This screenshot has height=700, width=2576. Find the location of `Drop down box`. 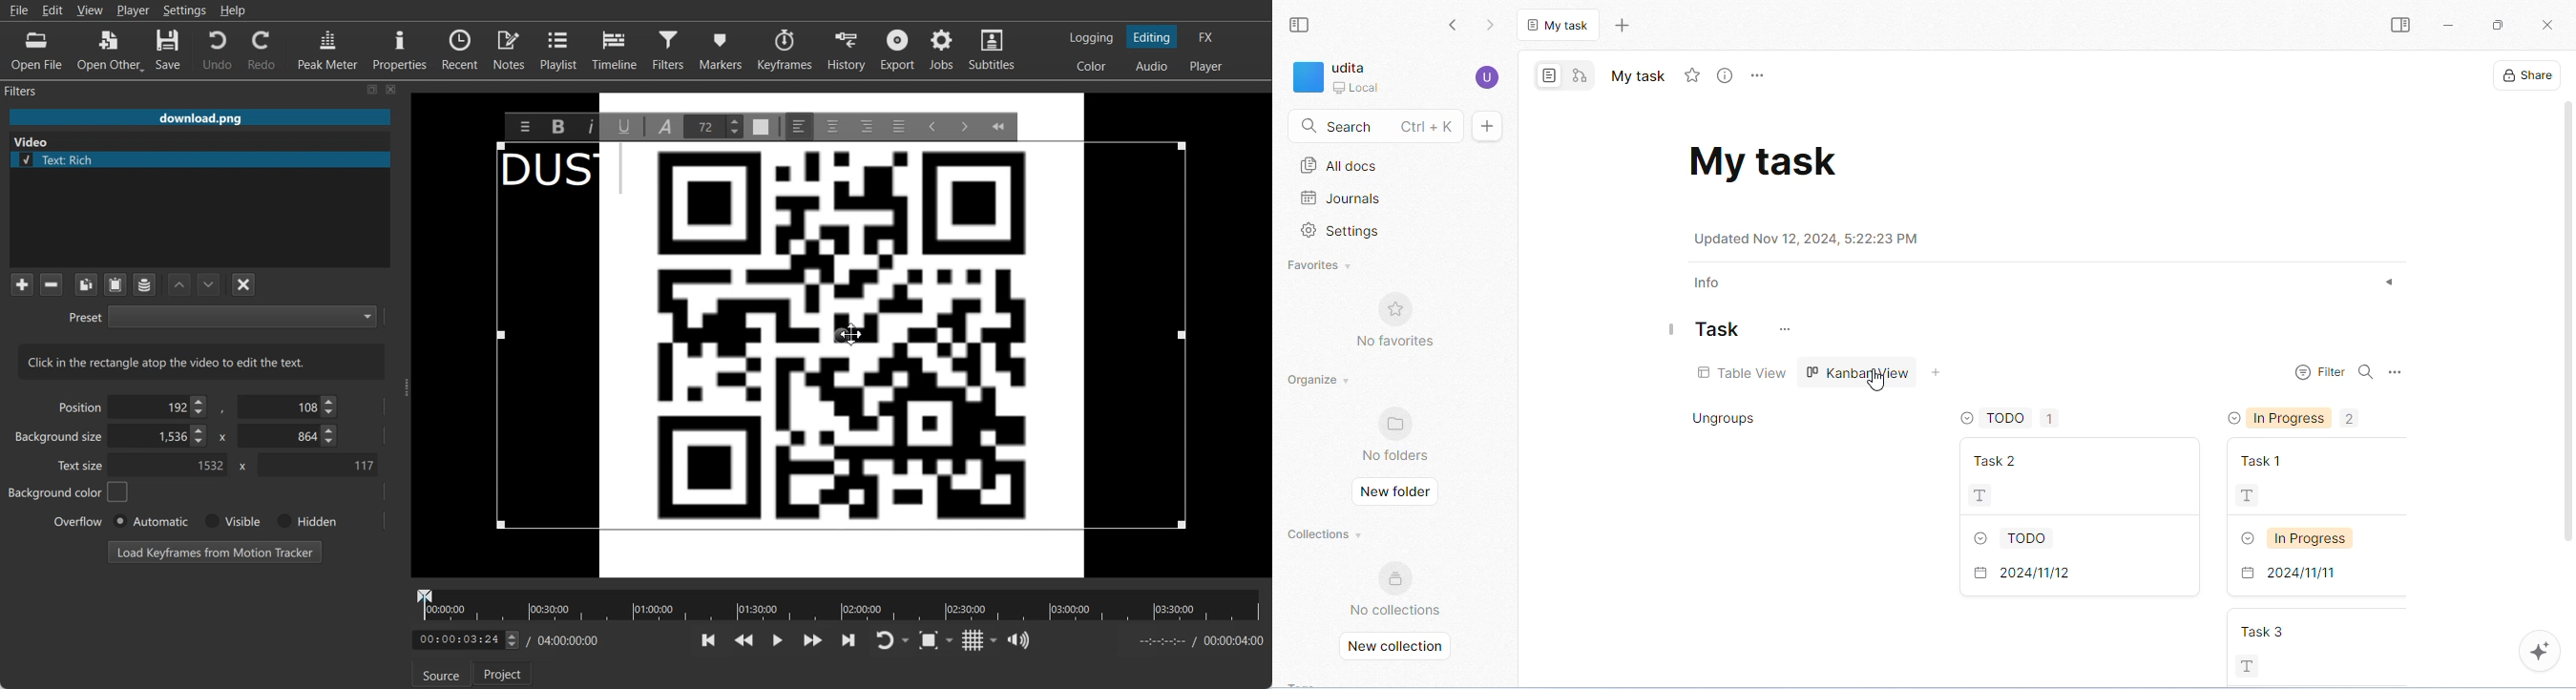

Drop down box is located at coordinates (994, 640).